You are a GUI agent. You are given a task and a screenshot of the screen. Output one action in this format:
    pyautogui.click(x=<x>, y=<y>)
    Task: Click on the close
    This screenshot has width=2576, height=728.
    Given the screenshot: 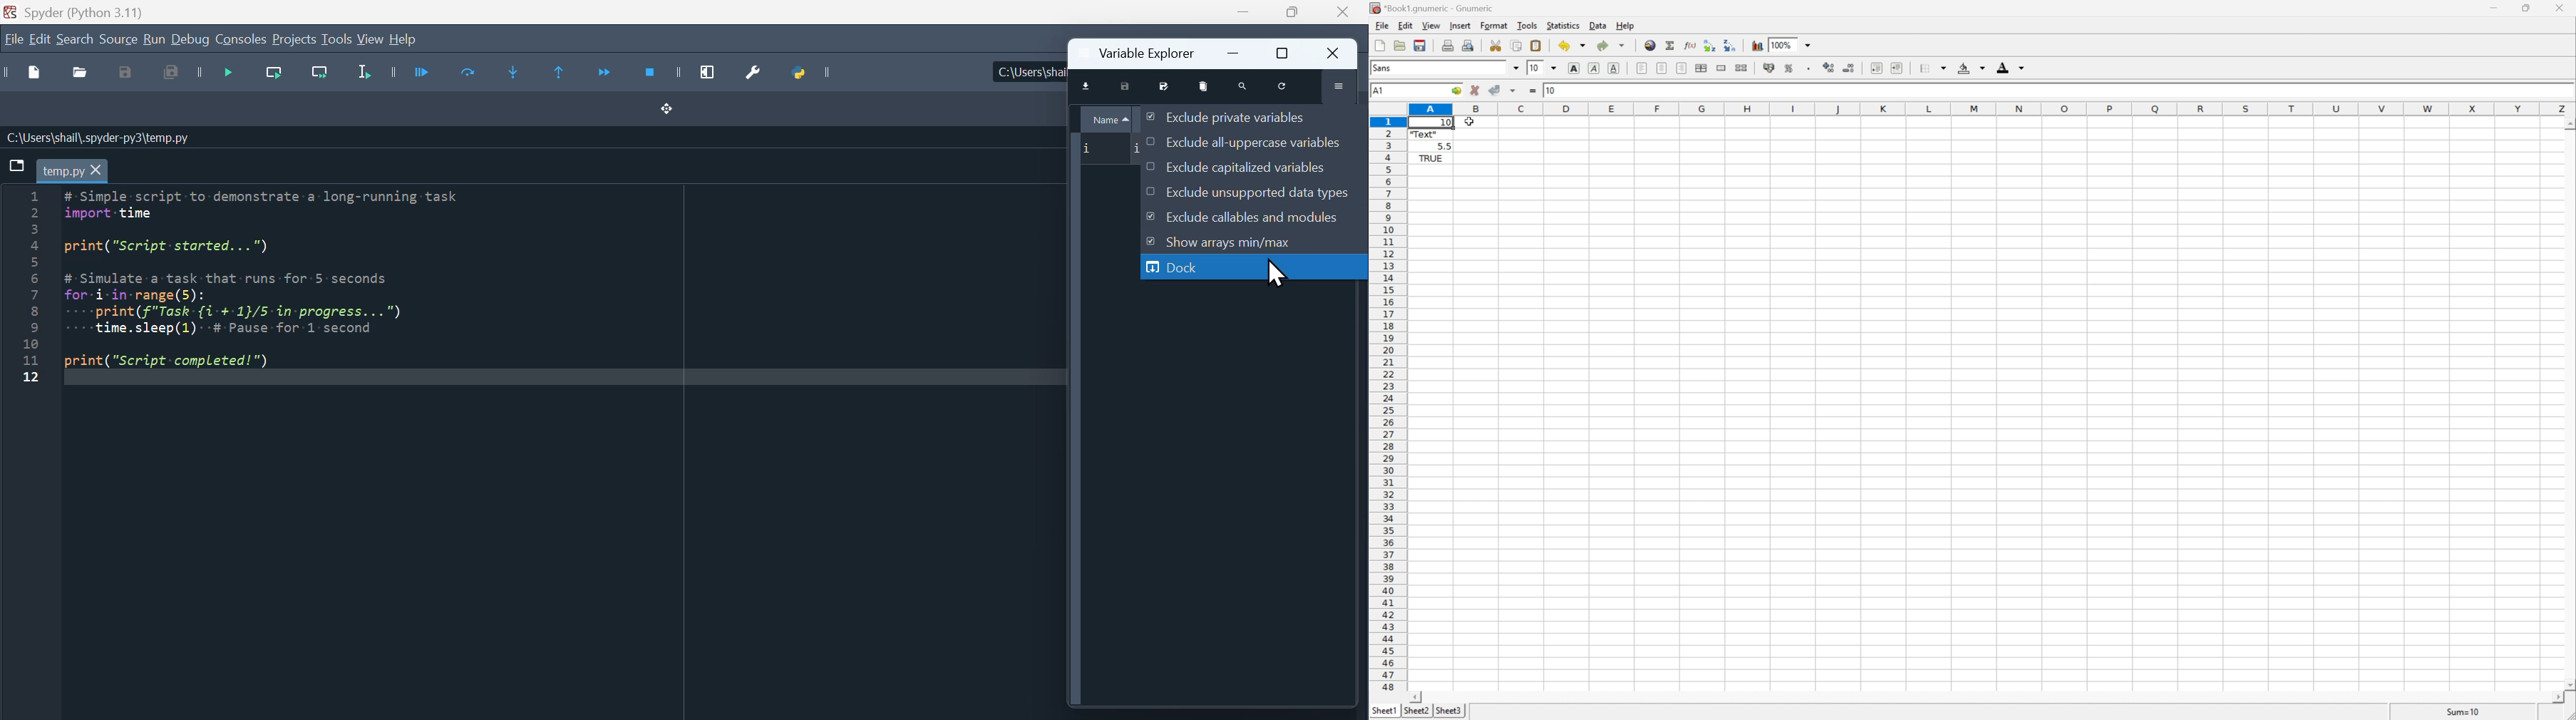 What is the action you would take?
    pyautogui.click(x=1335, y=53)
    